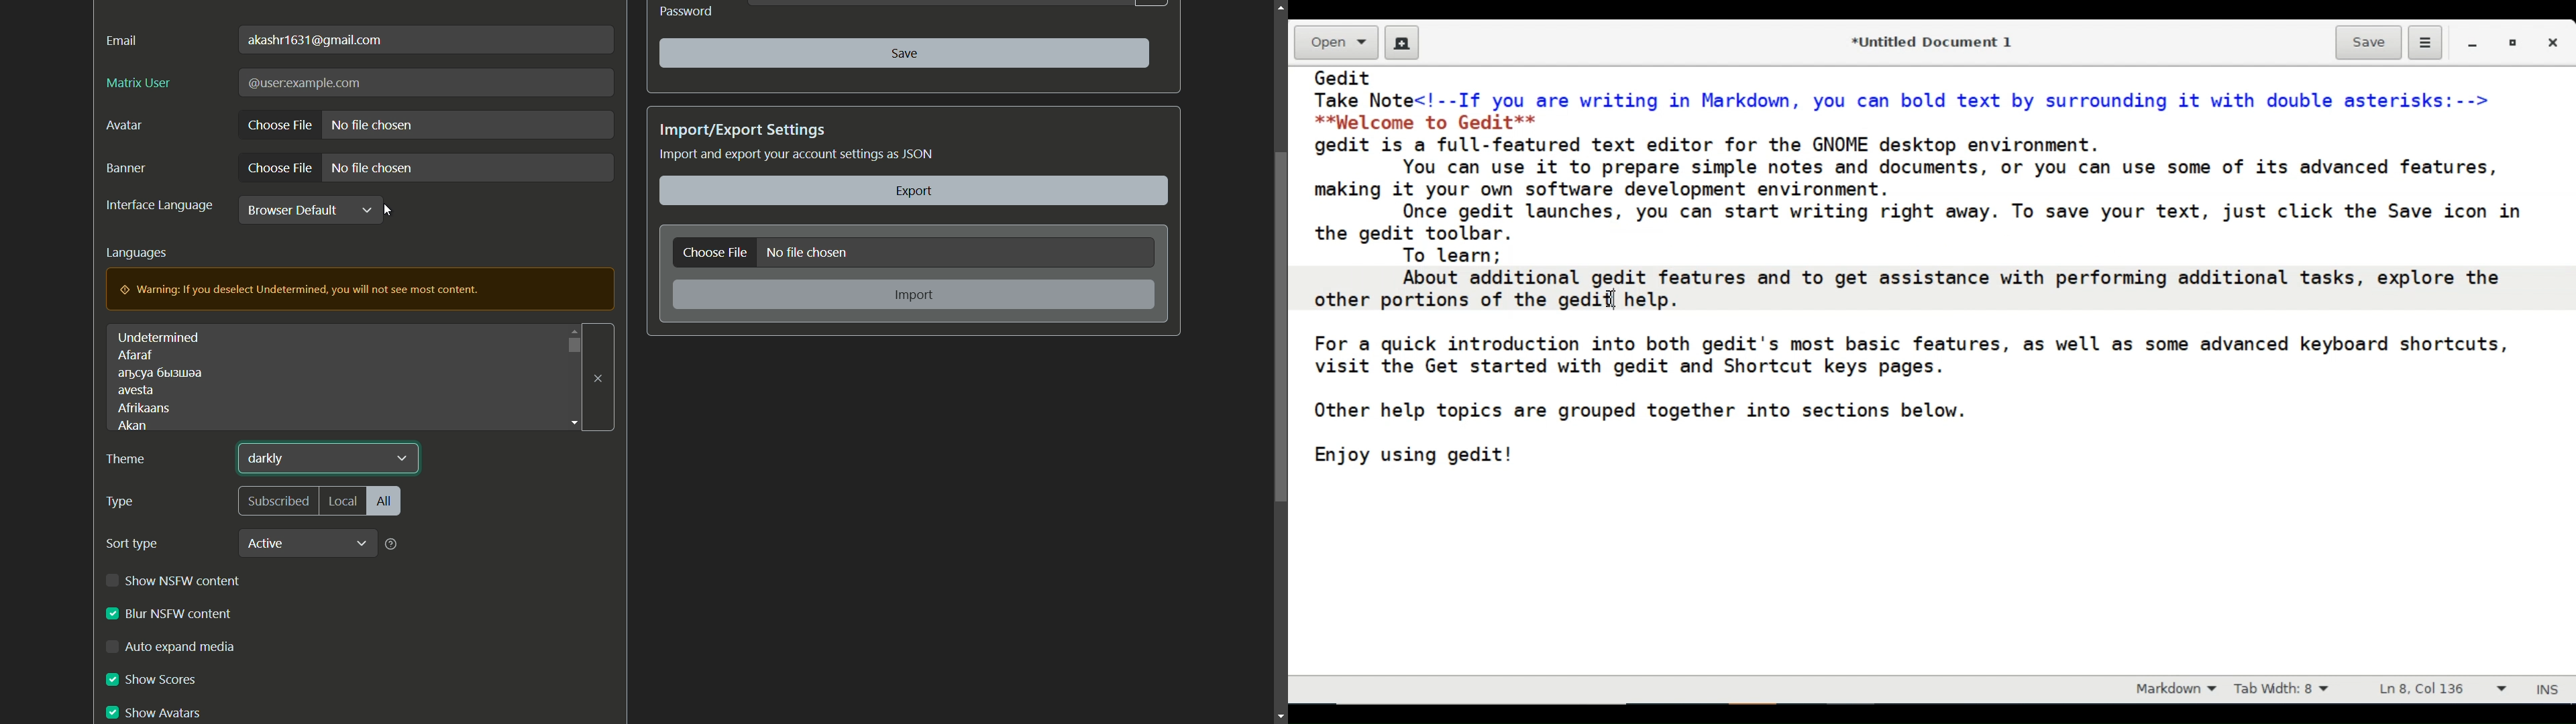 This screenshot has width=2576, height=728. I want to click on afrikaans, so click(144, 408).